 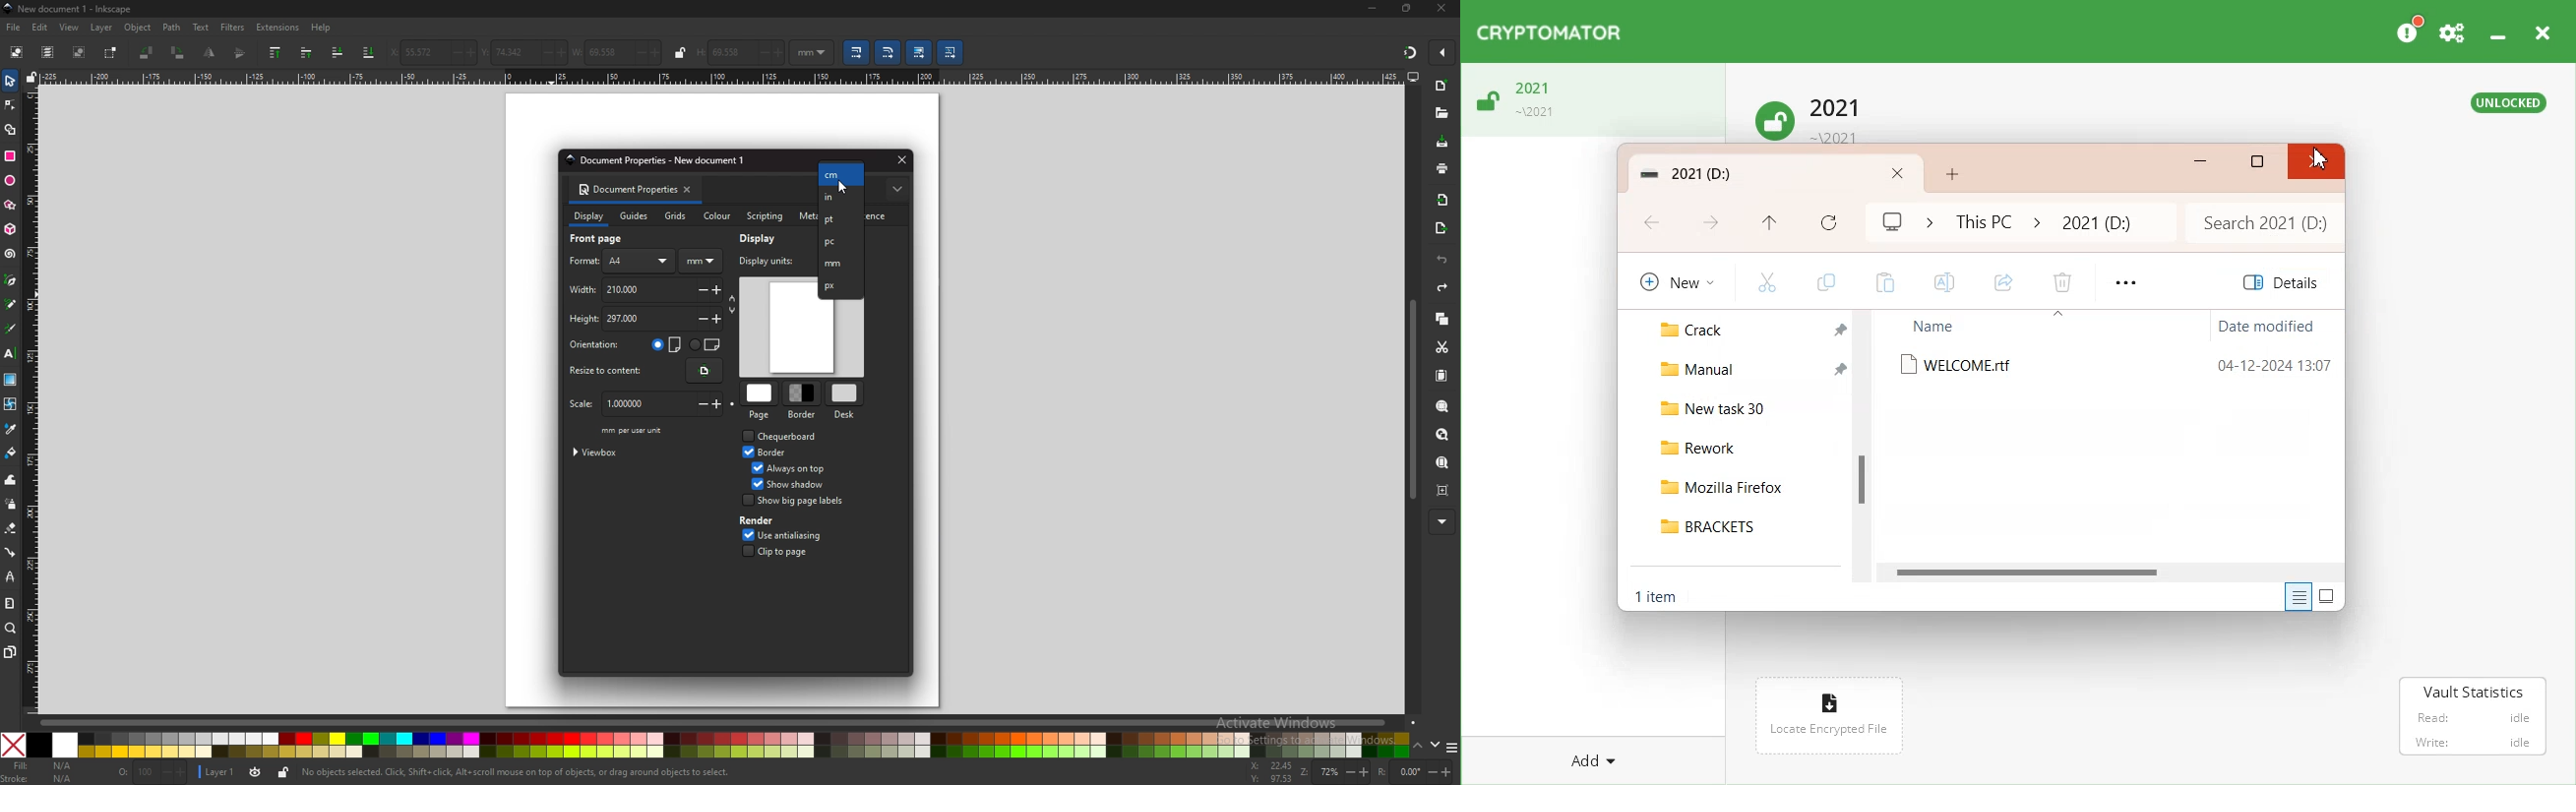 What do you see at coordinates (721, 404) in the screenshot?
I see `+` at bounding box center [721, 404].